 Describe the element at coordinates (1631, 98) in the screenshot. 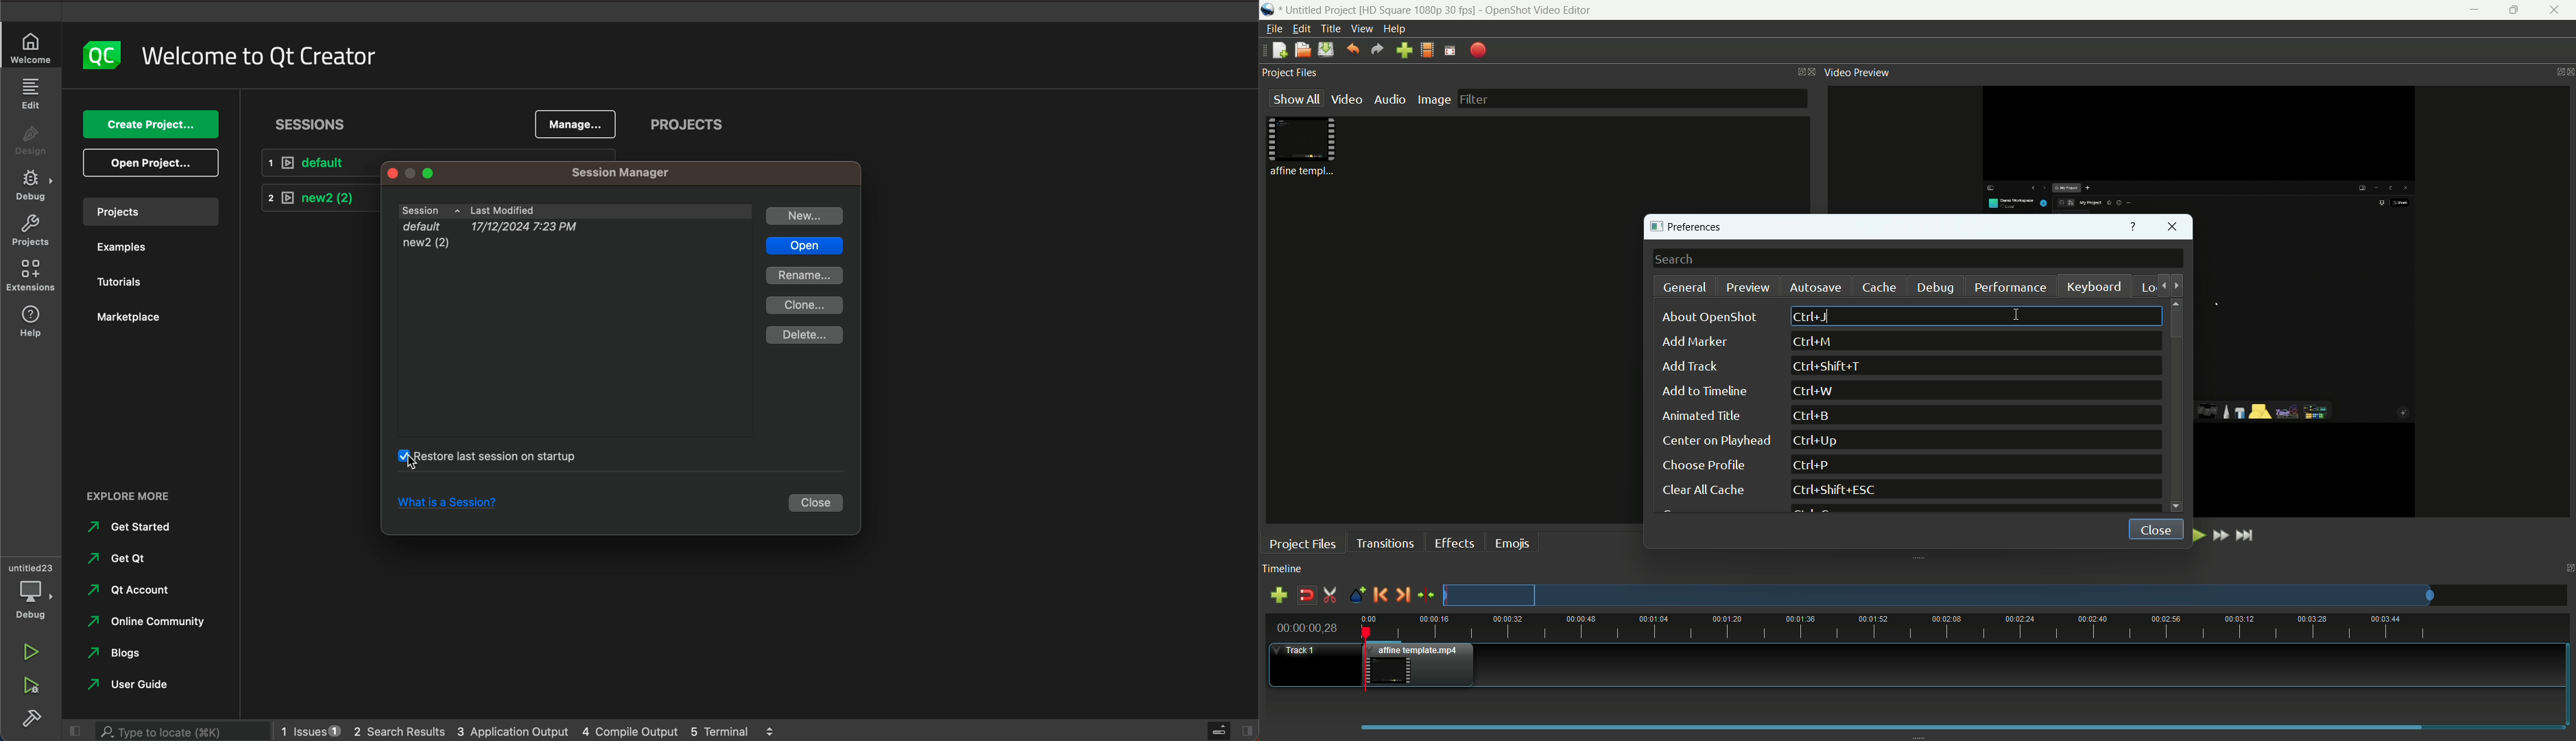

I see `filter bar` at that location.